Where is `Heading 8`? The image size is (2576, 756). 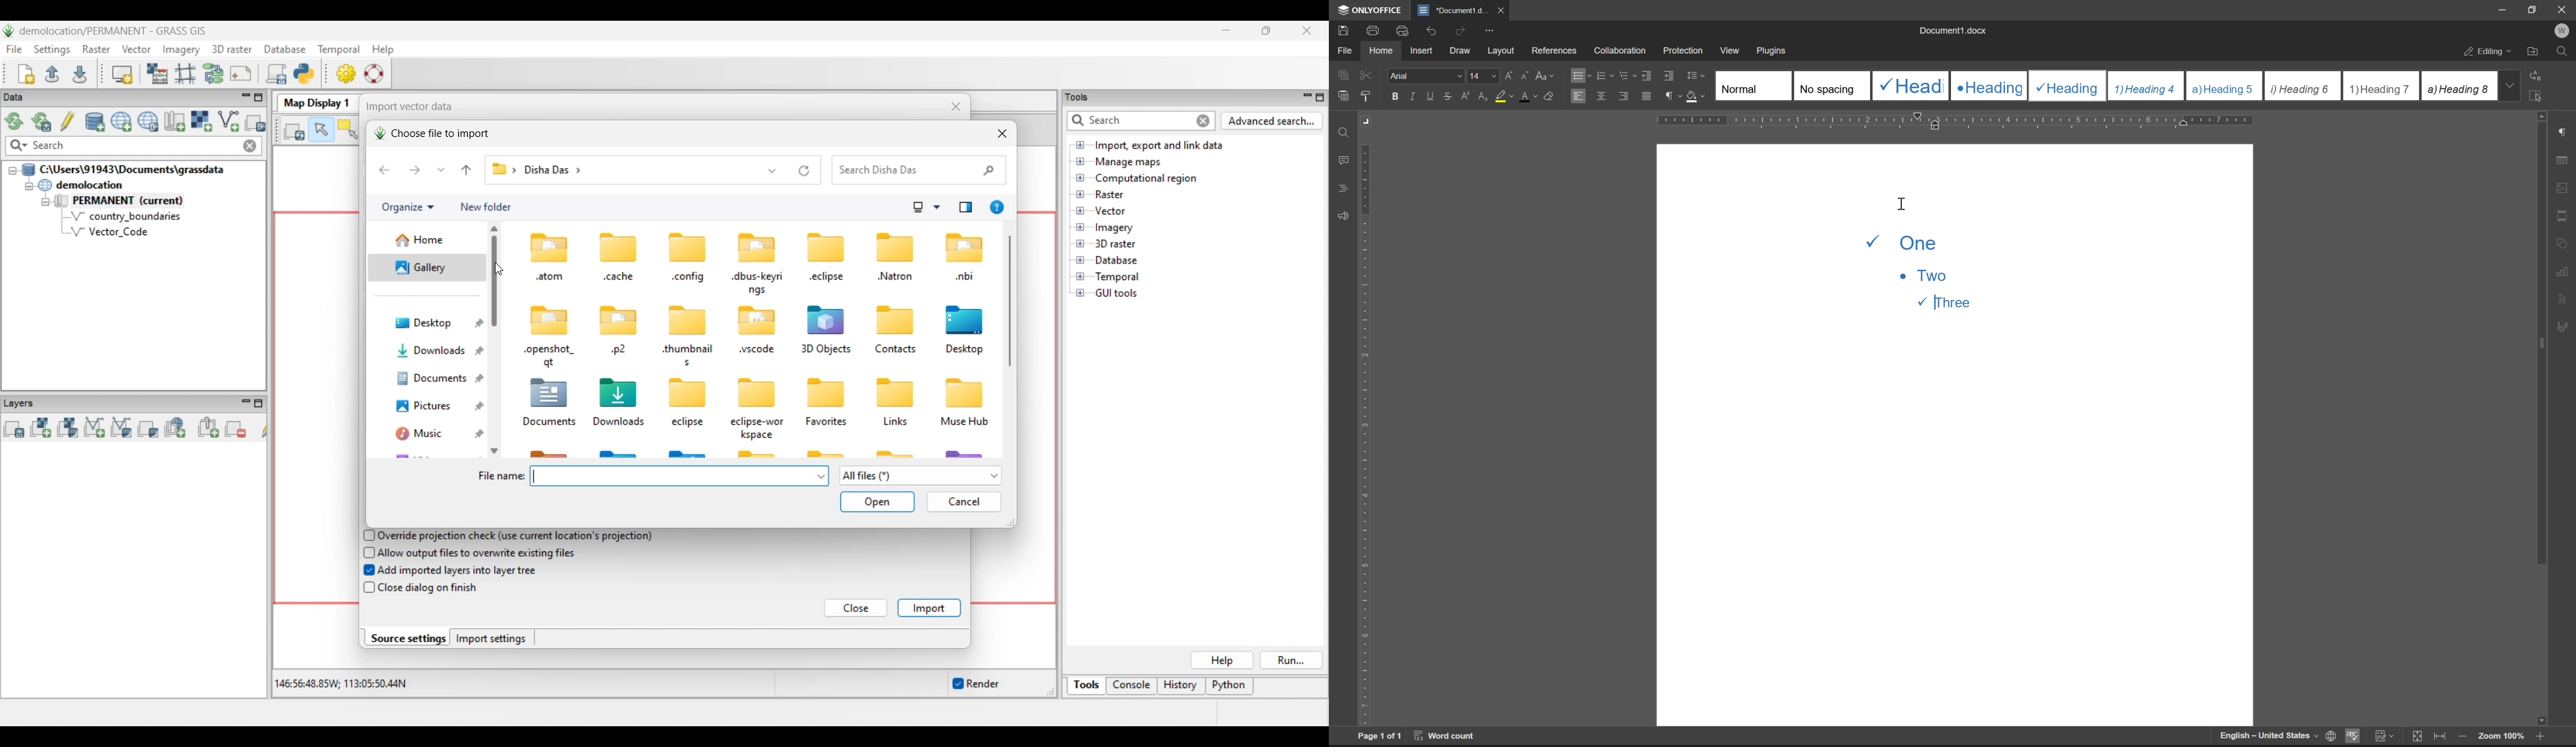 Heading 8 is located at coordinates (2458, 85).